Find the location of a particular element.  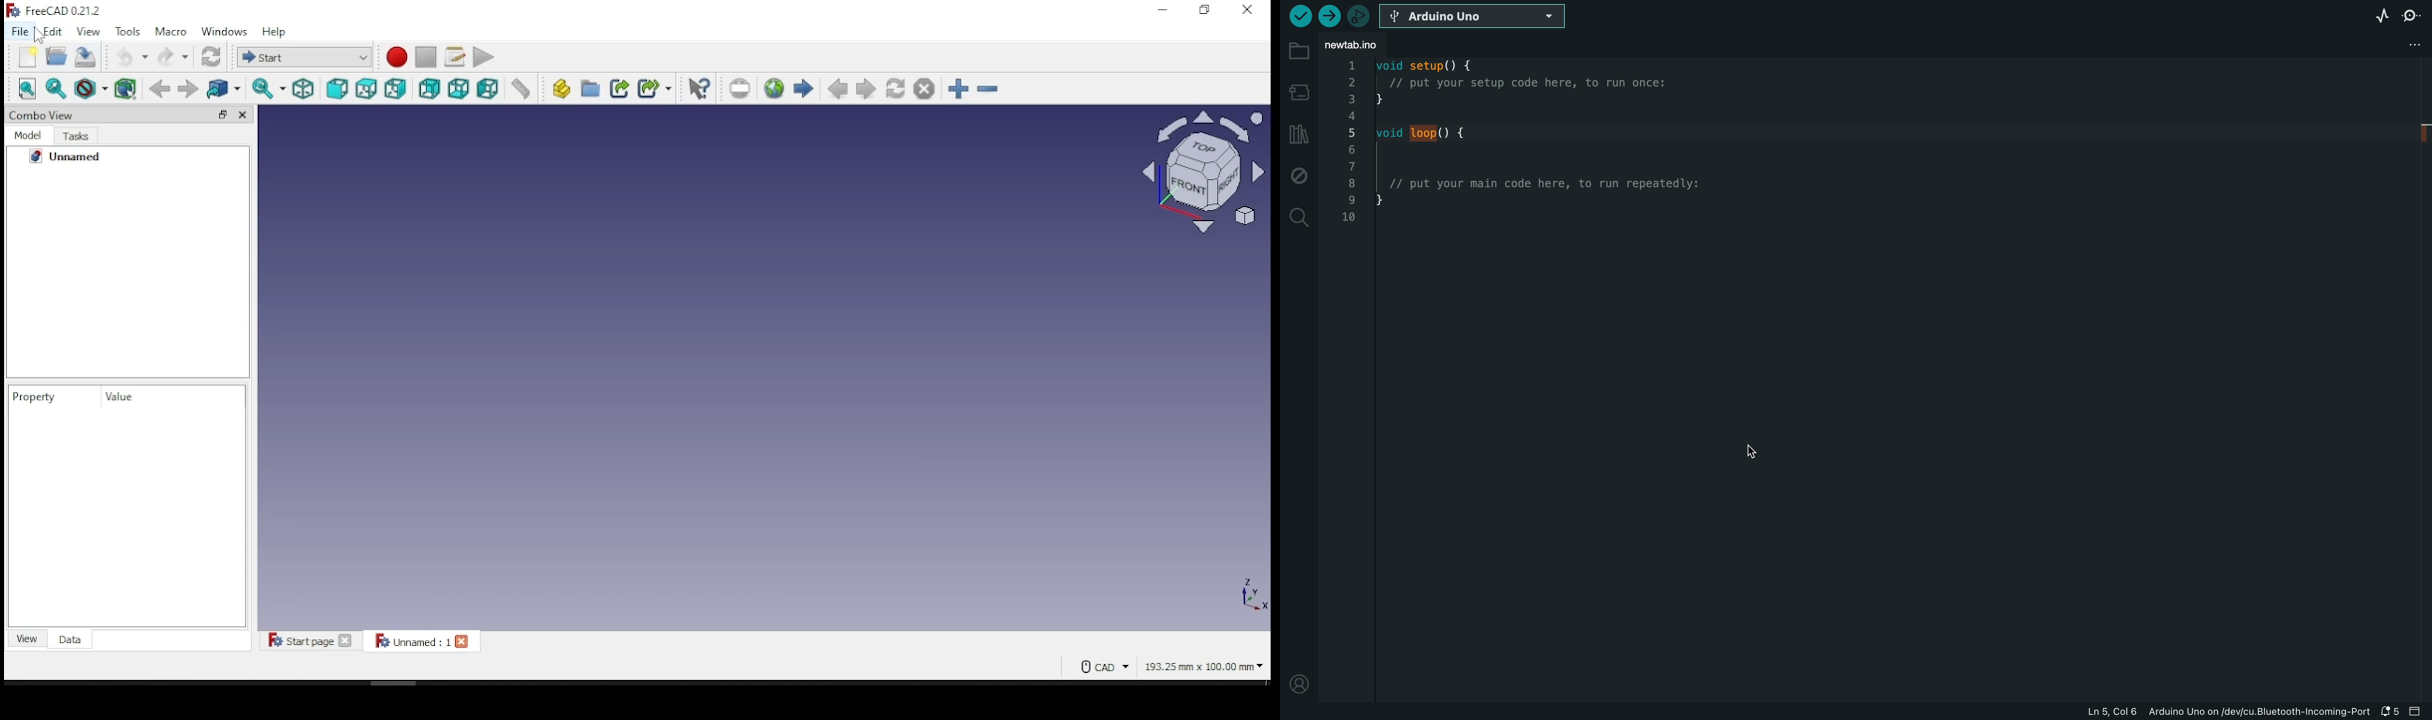

start is located at coordinates (305, 57).